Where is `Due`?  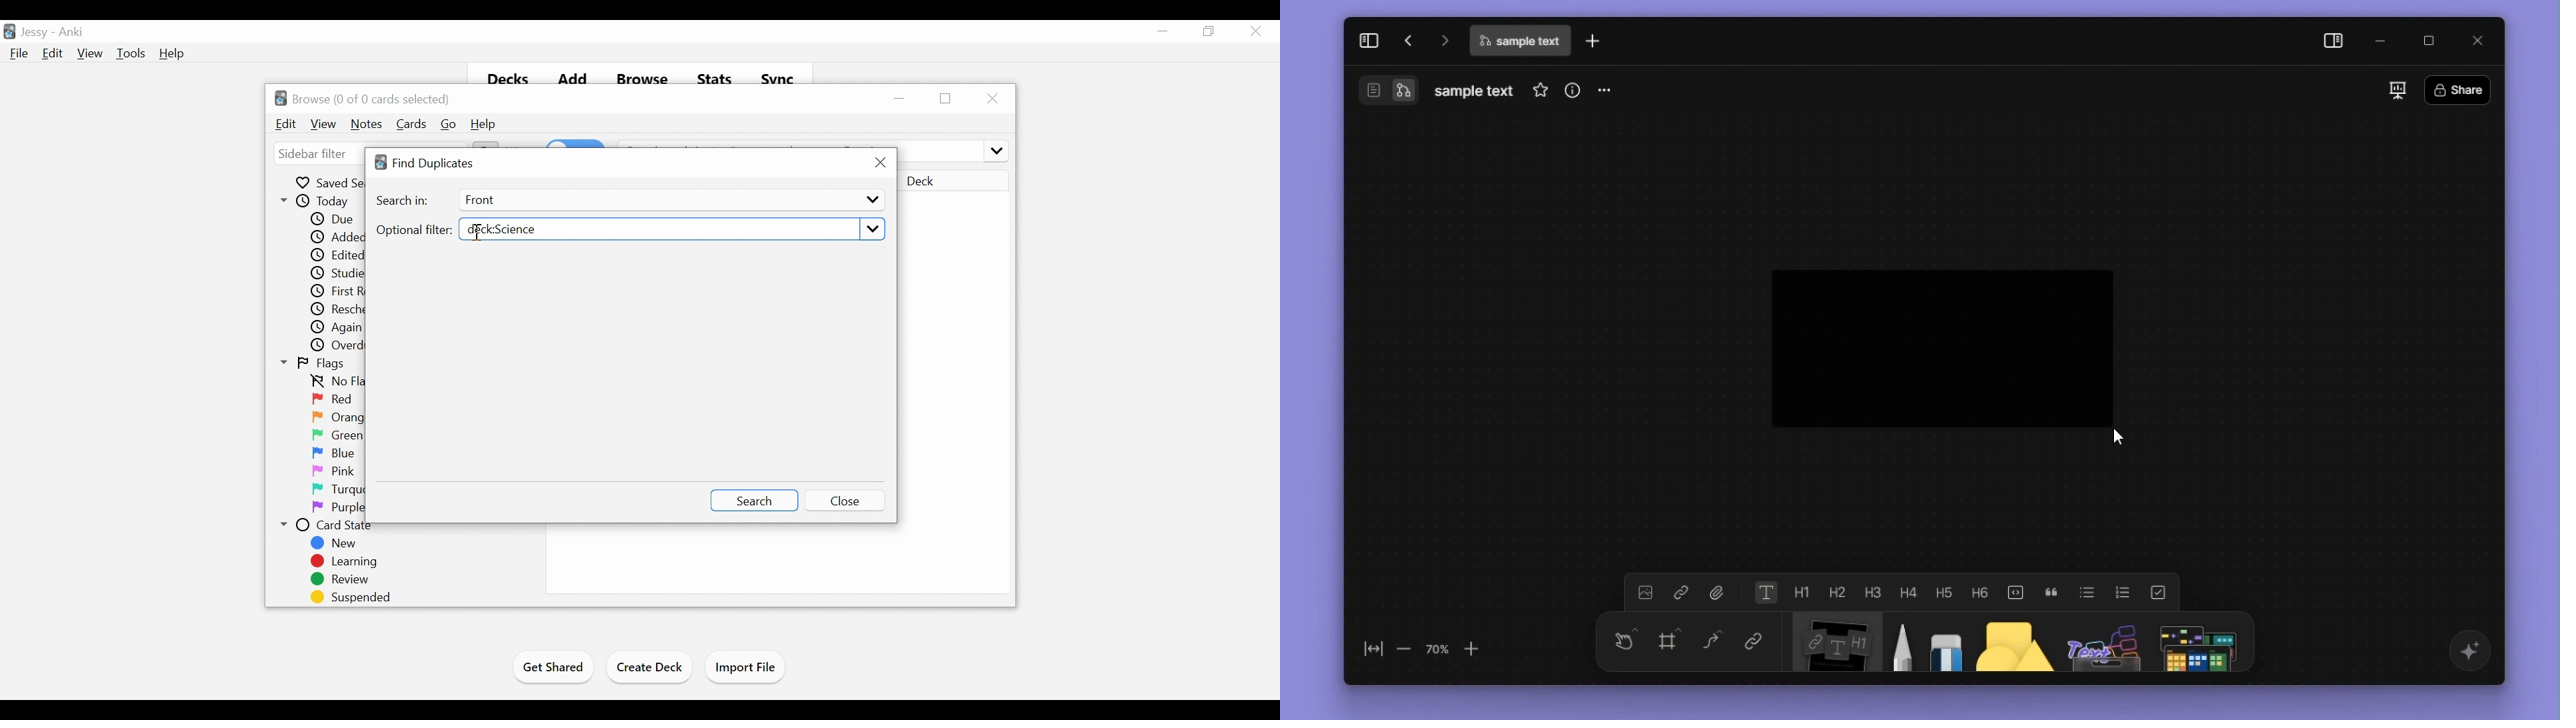
Due is located at coordinates (331, 219).